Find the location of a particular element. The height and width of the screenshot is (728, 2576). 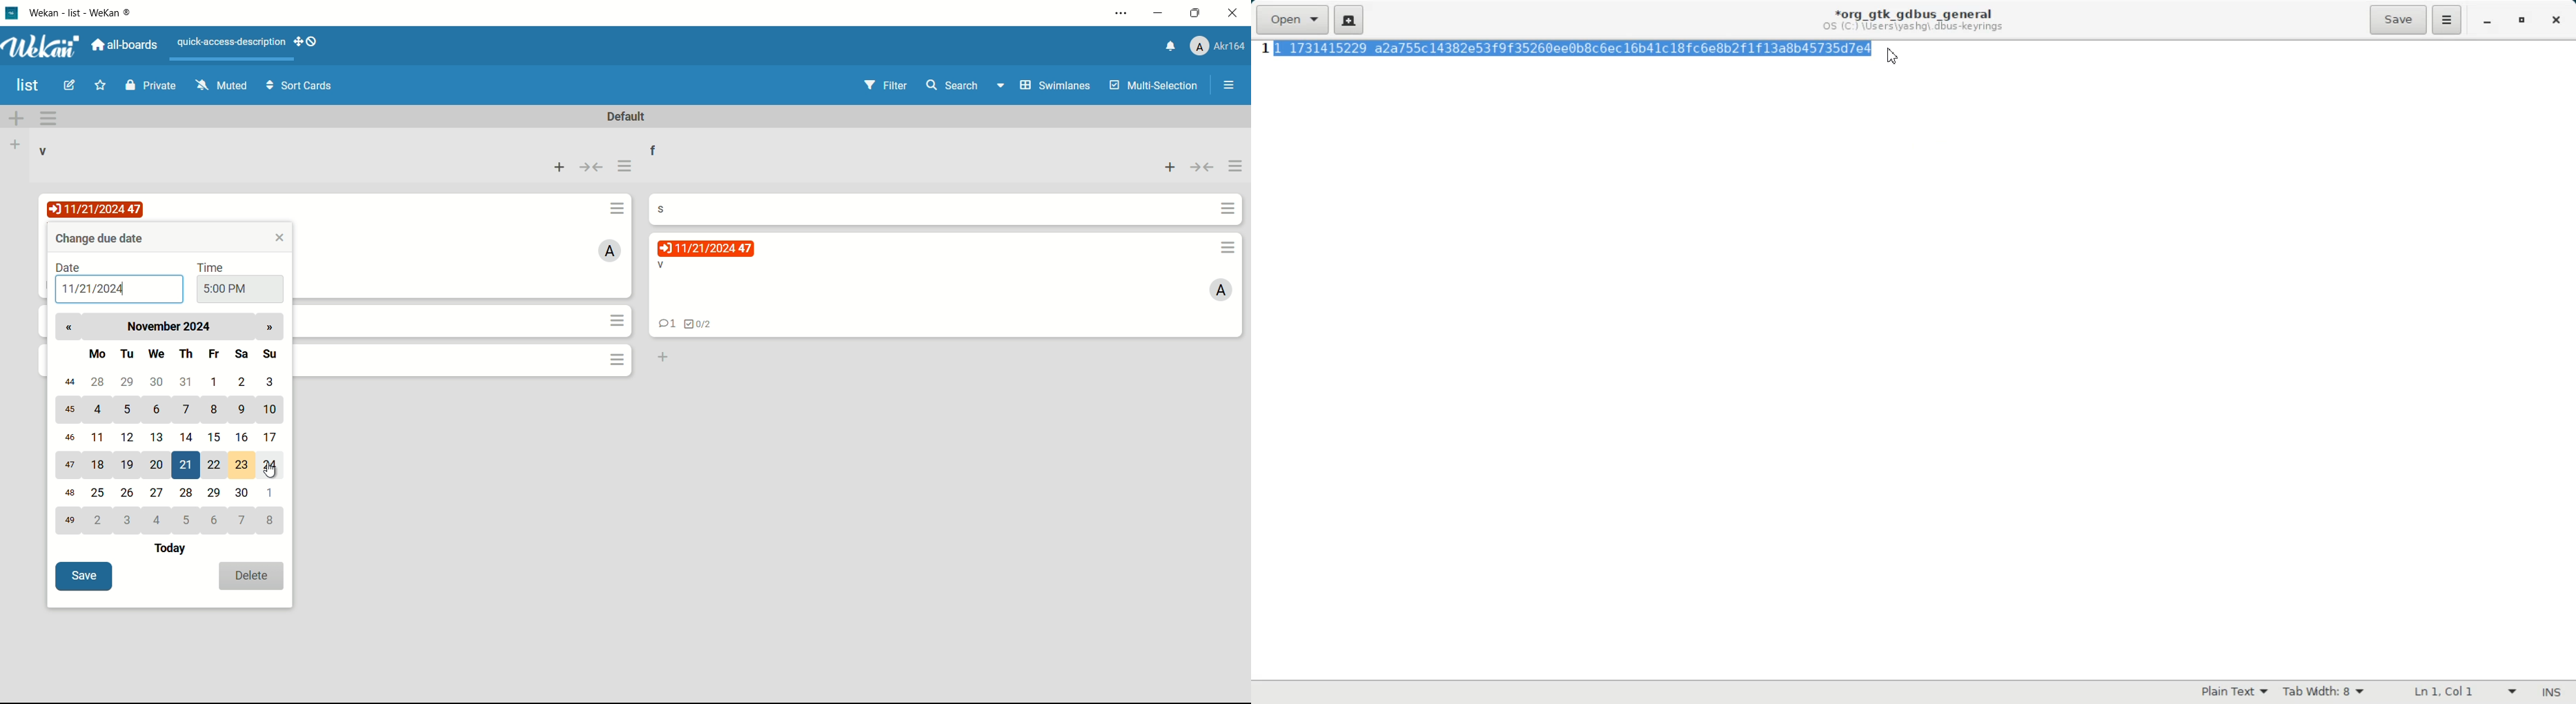

due date is located at coordinates (97, 209).